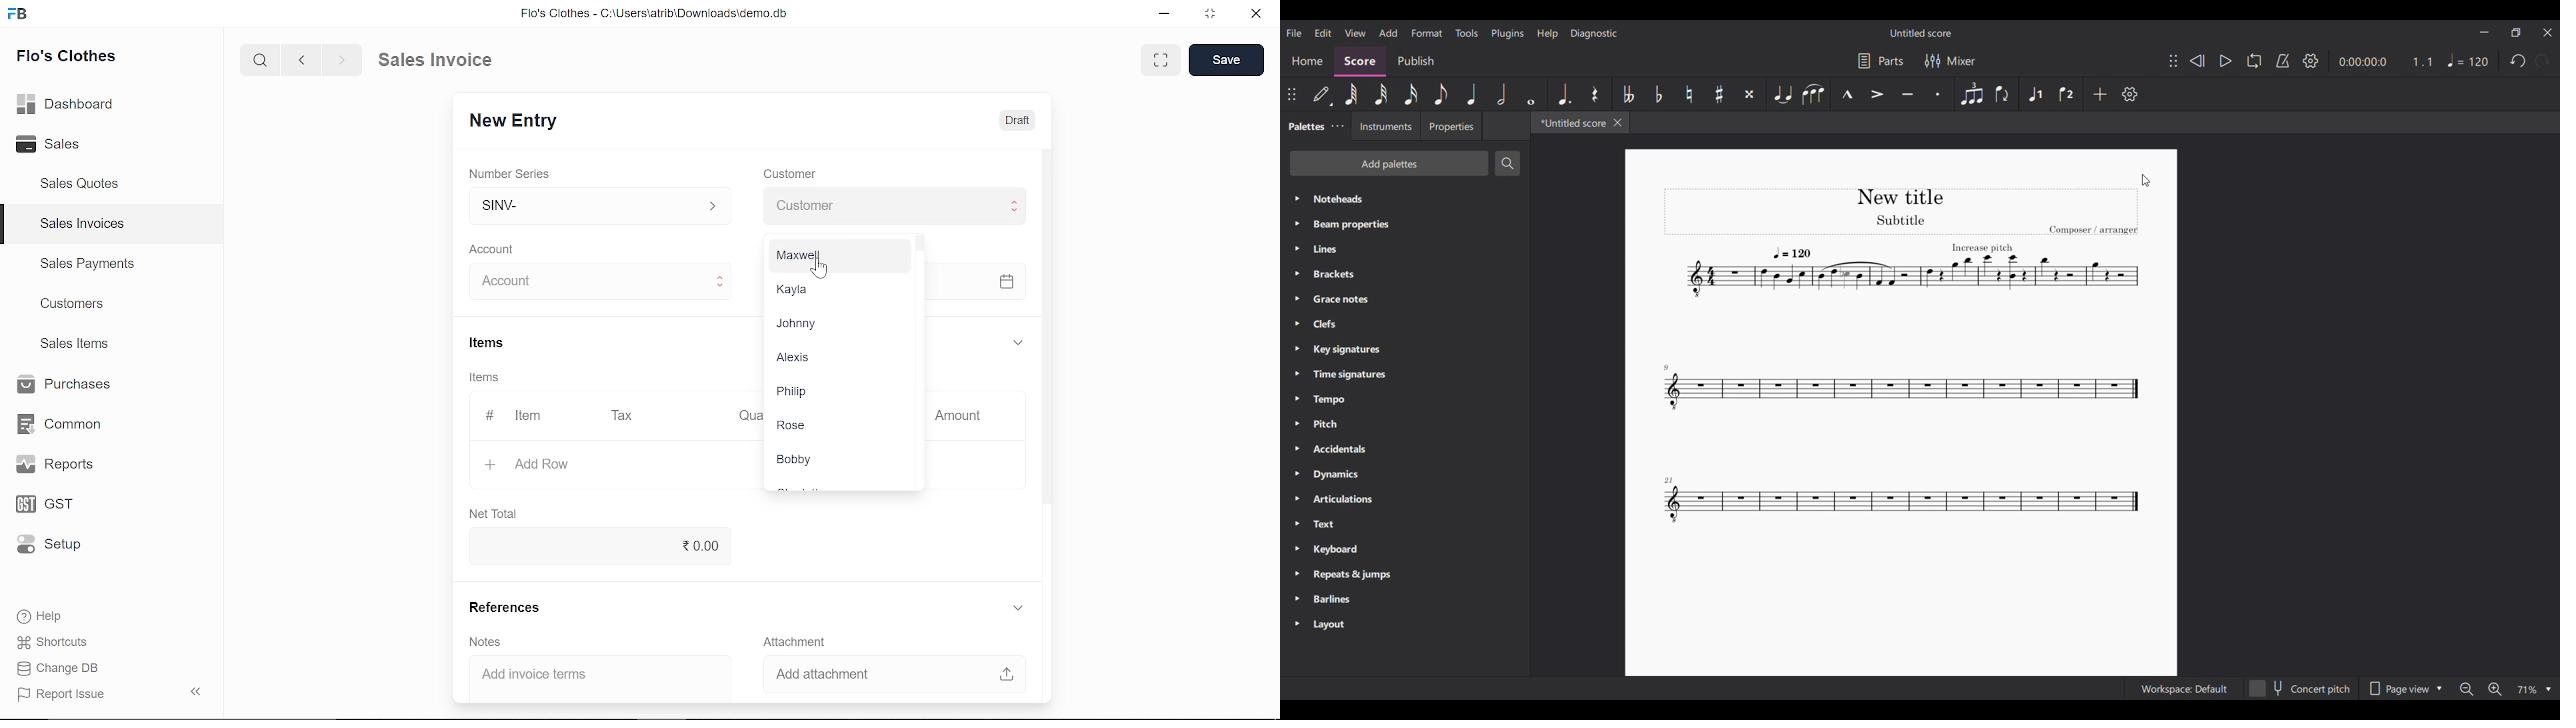 The width and height of the screenshot is (2576, 728). I want to click on Sales Items, so click(74, 346).